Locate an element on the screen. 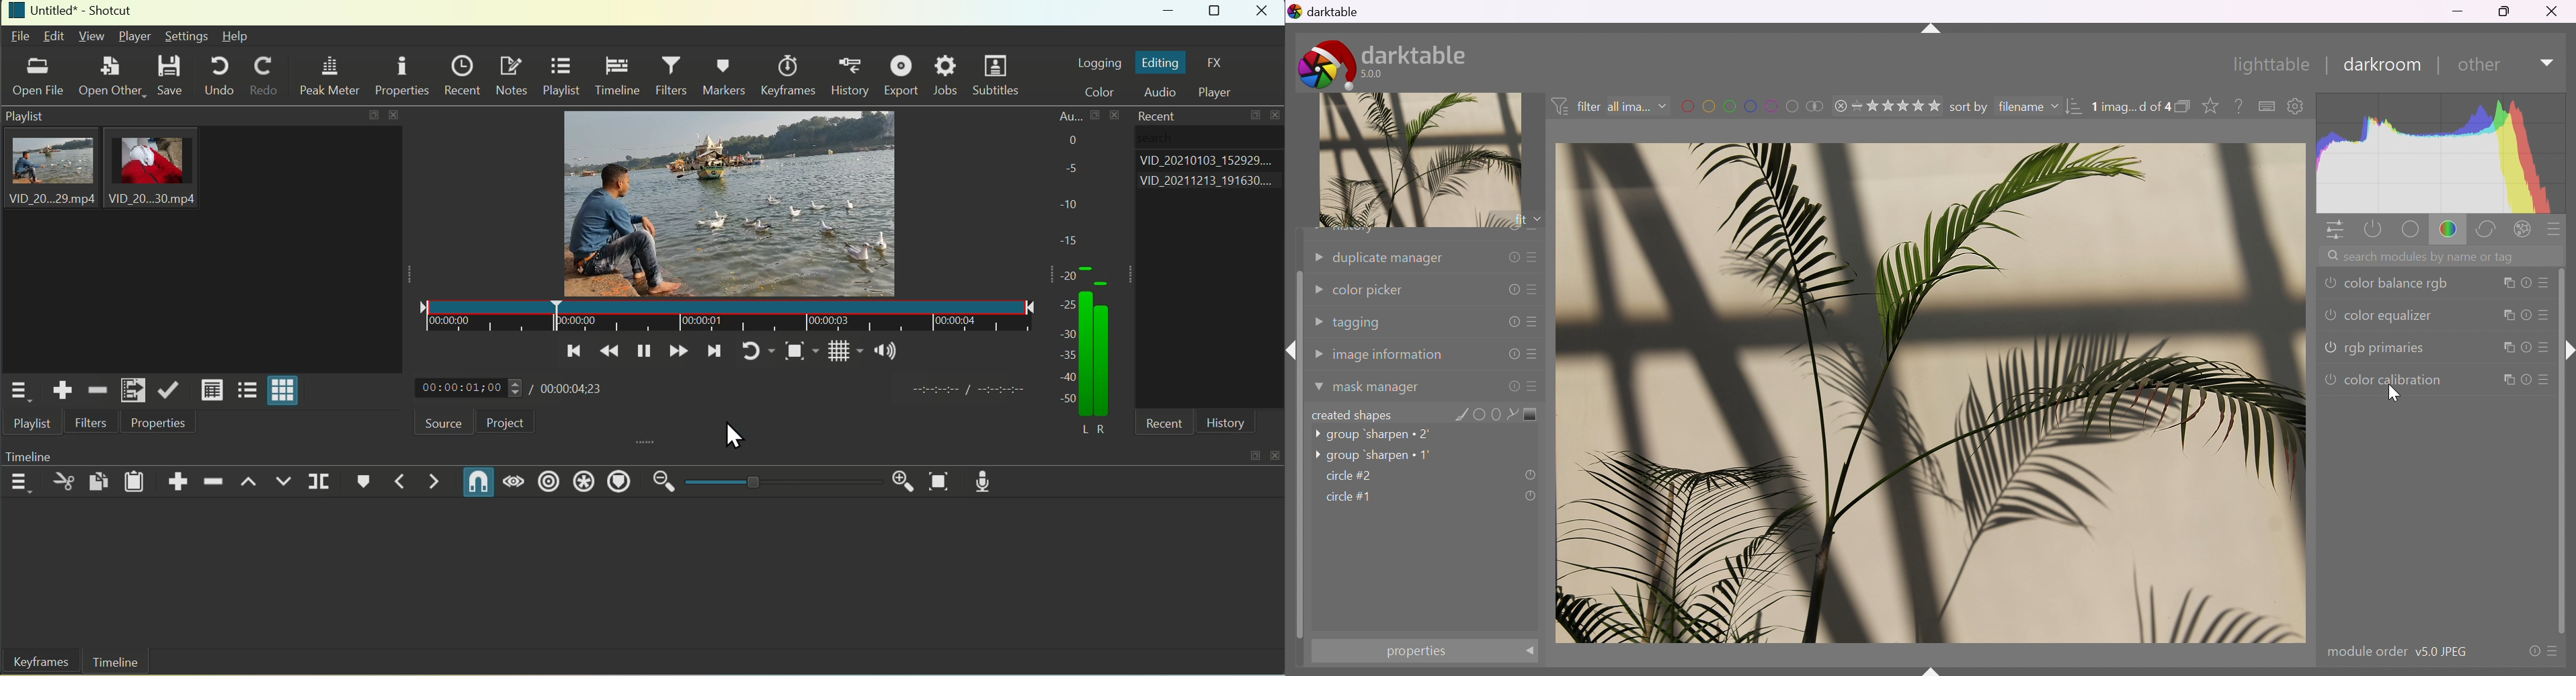  Previous is located at coordinates (571, 351).